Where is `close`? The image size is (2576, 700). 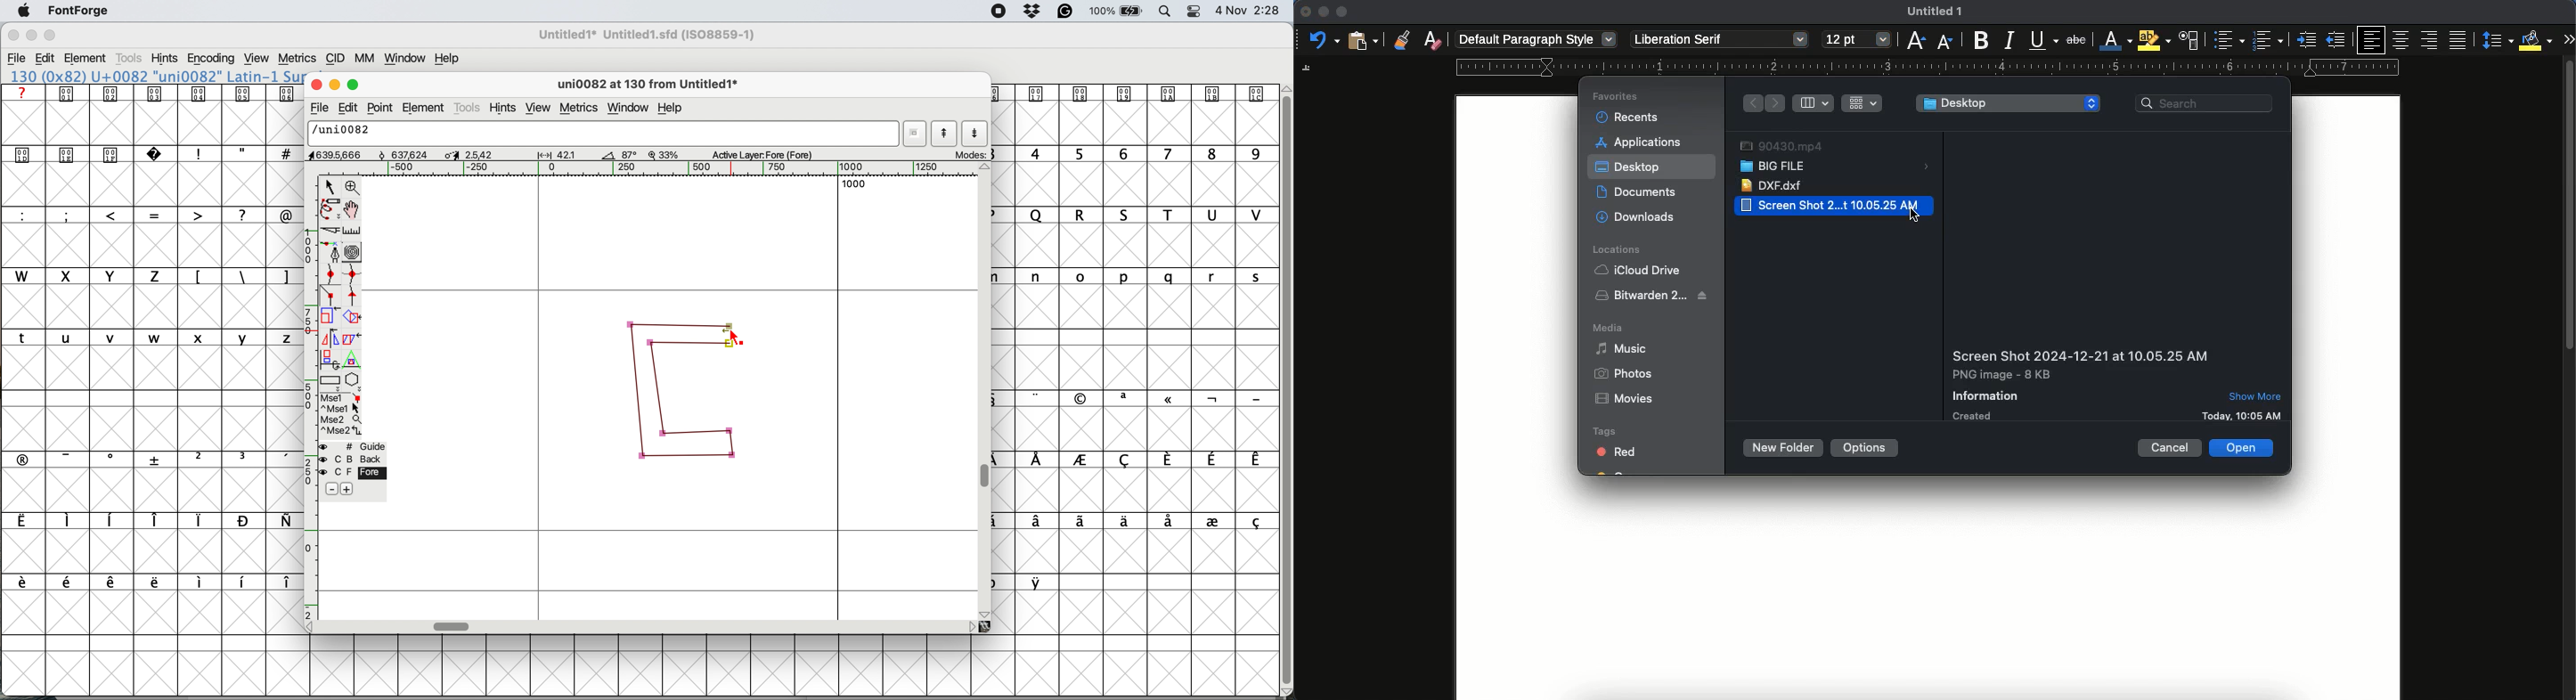
close is located at coordinates (13, 36).